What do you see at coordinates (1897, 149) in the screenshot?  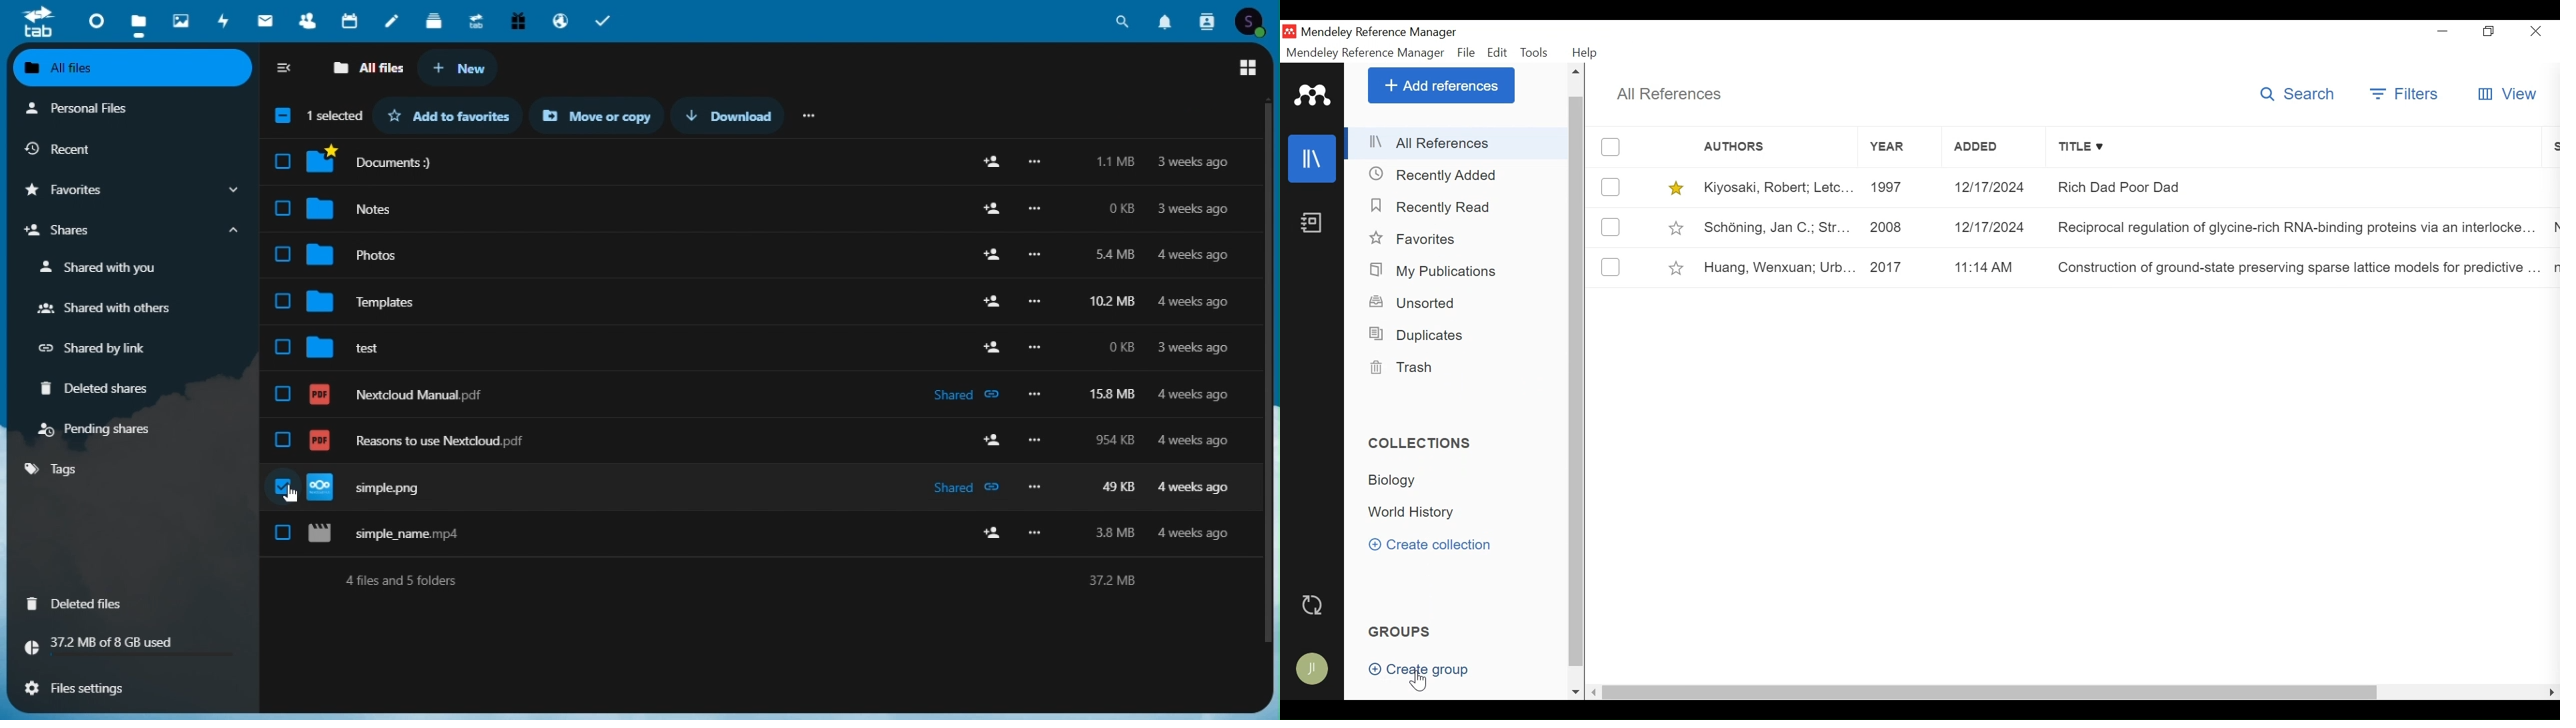 I see `Year` at bounding box center [1897, 149].